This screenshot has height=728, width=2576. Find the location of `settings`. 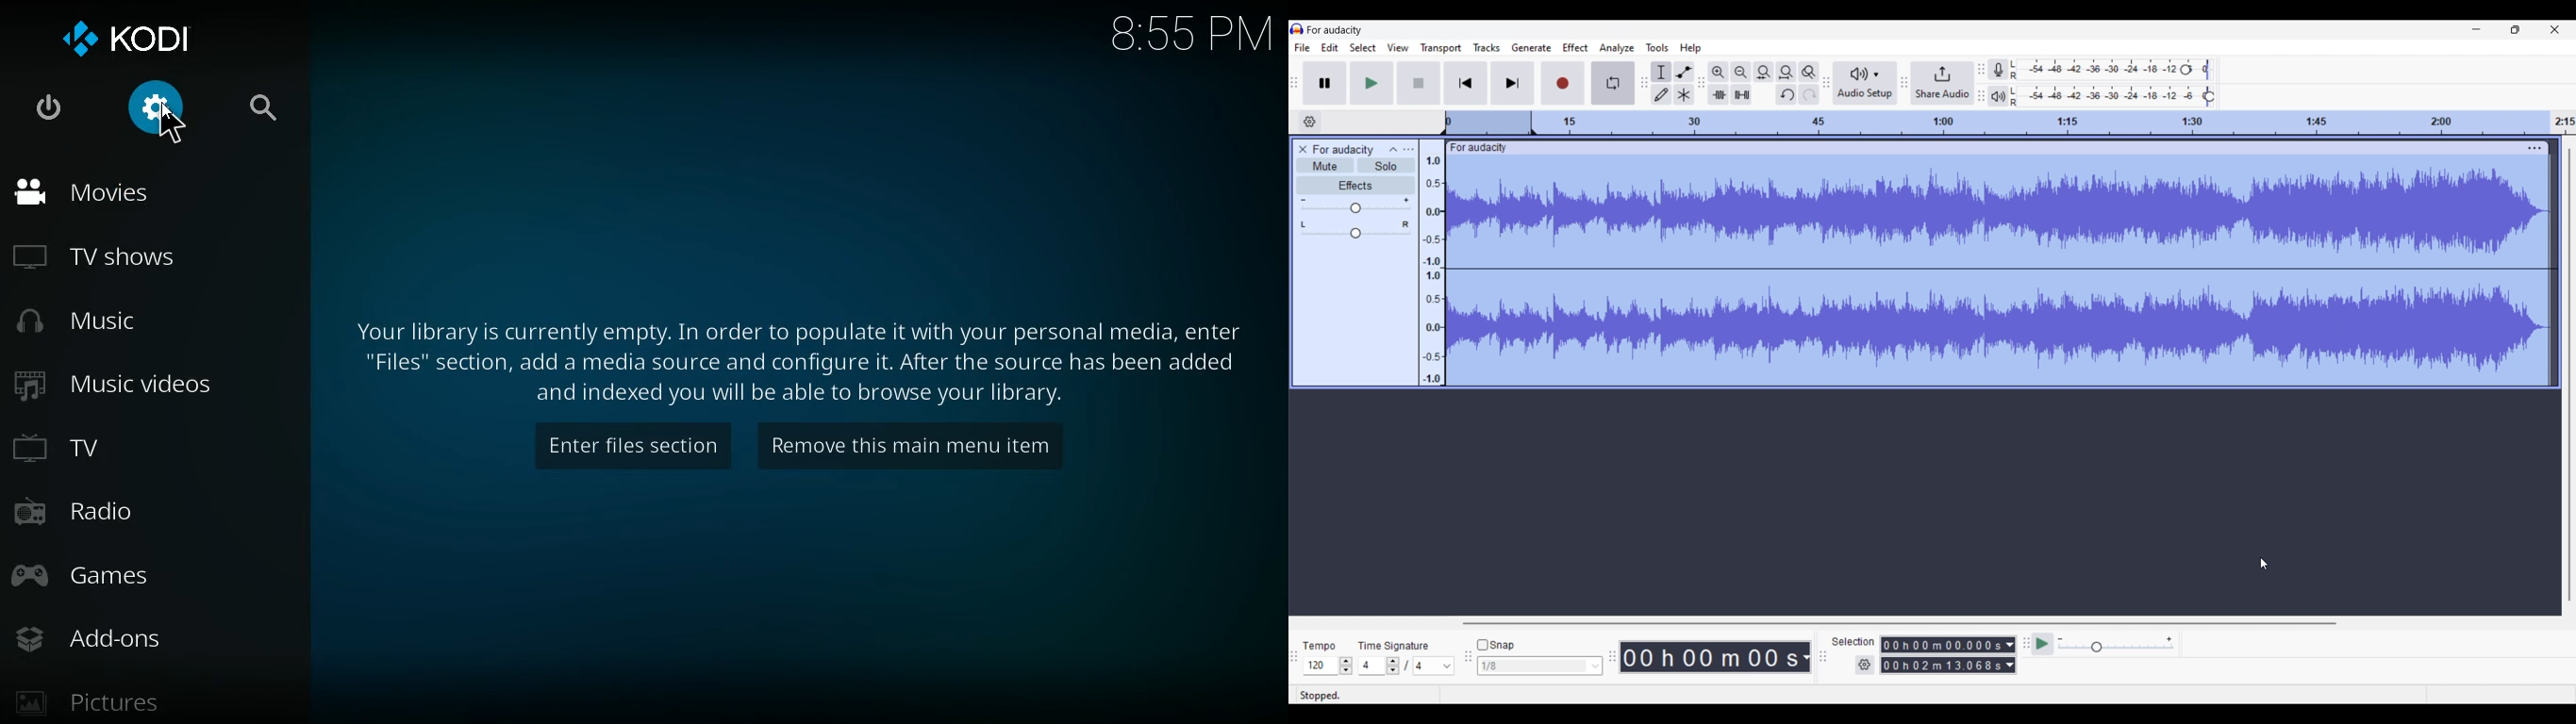

settings is located at coordinates (158, 113).